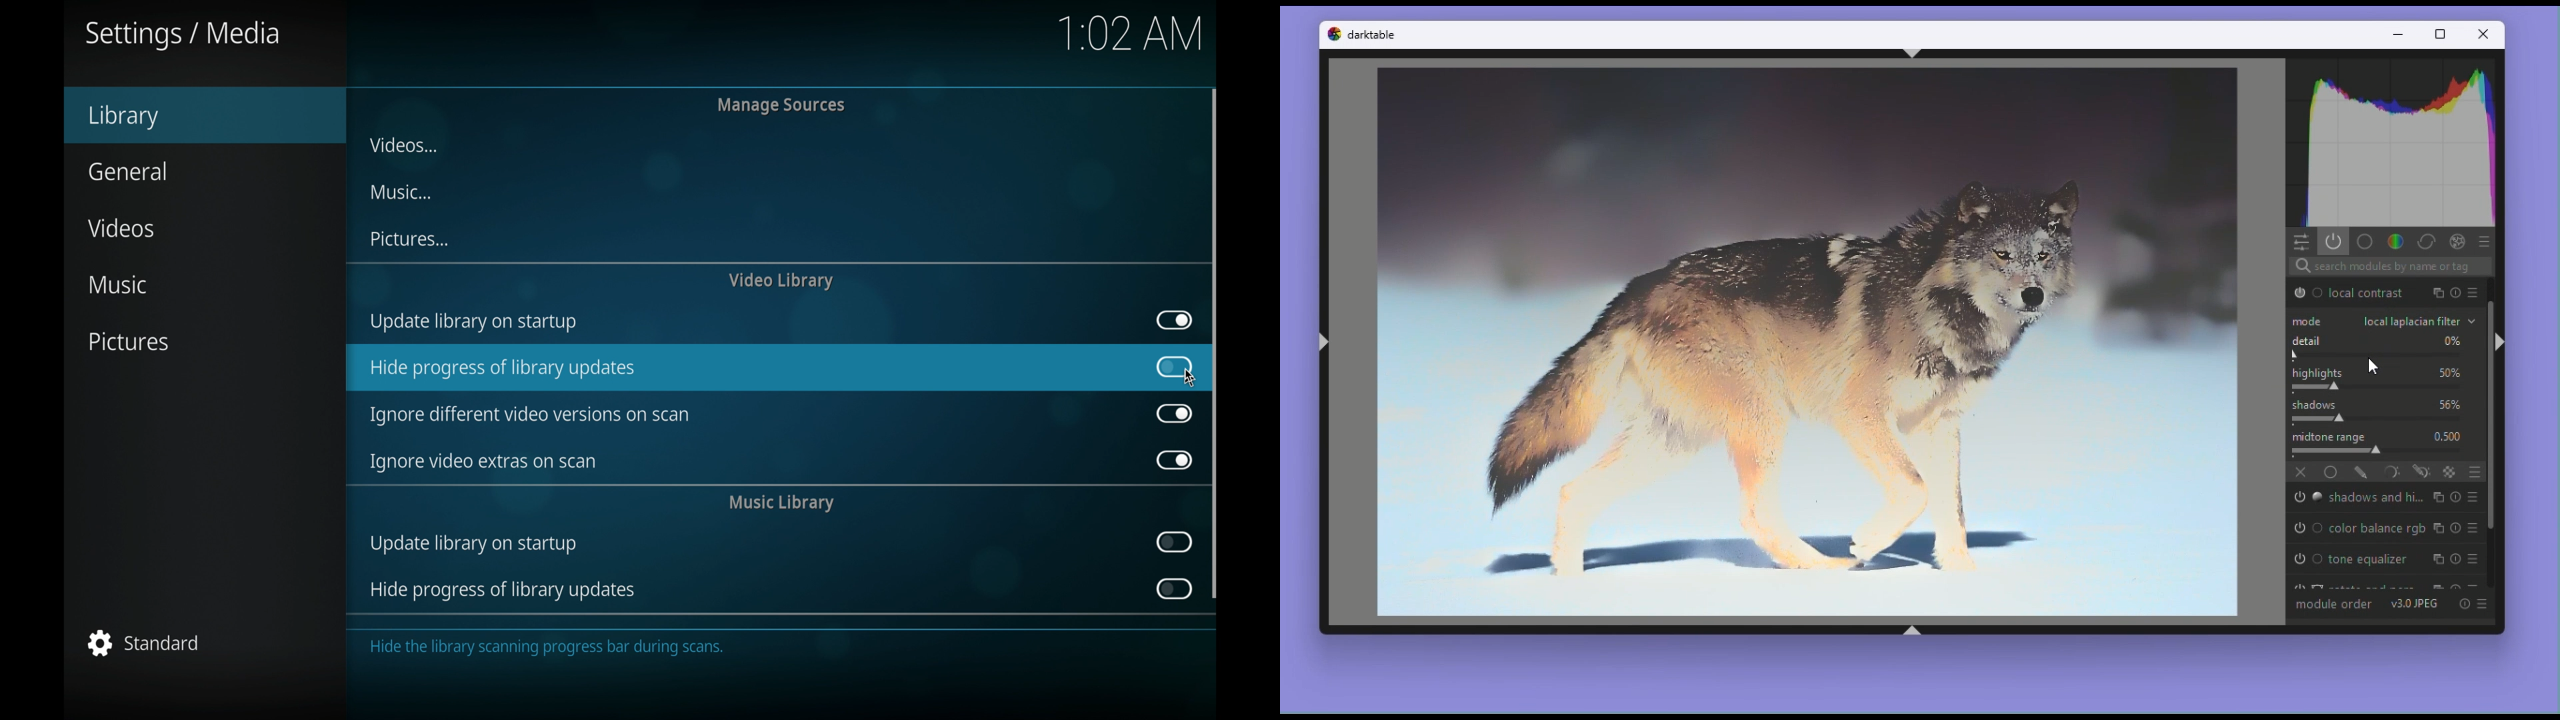 This screenshot has height=728, width=2576. What do you see at coordinates (2332, 473) in the screenshot?
I see `Uniformly` at bounding box center [2332, 473].